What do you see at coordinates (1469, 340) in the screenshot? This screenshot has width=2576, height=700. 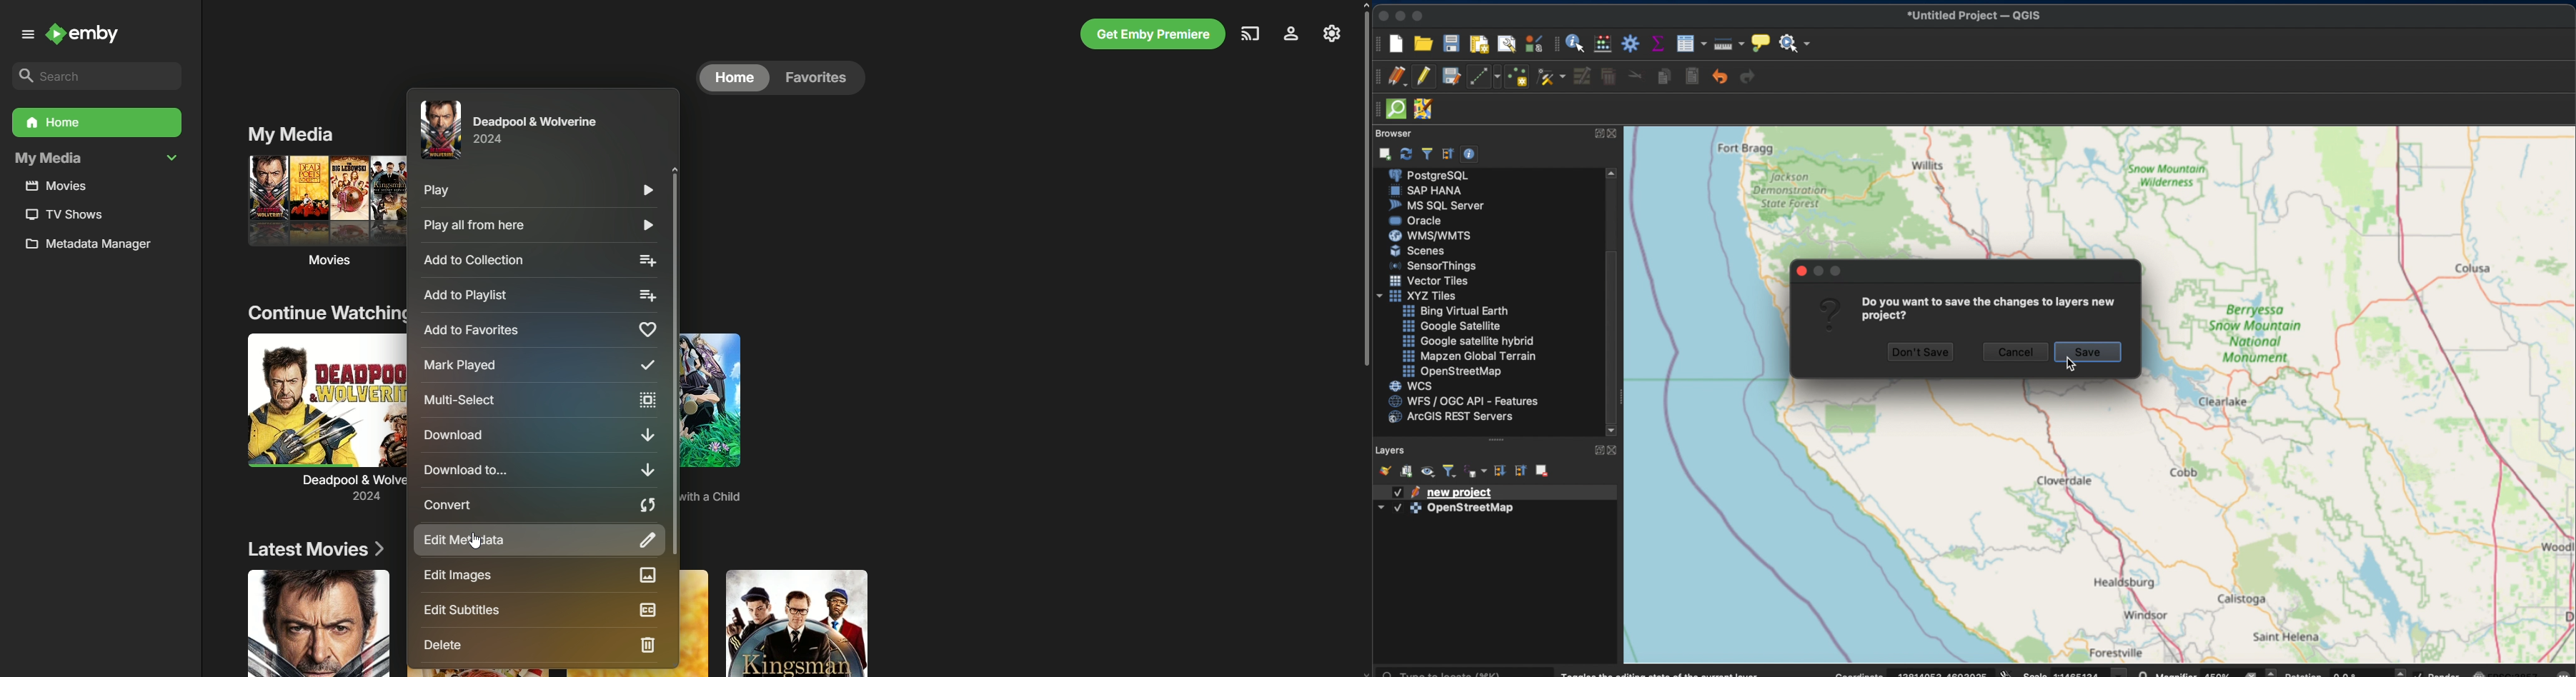 I see `google hybrid satellite` at bounding box center [1469, 340].